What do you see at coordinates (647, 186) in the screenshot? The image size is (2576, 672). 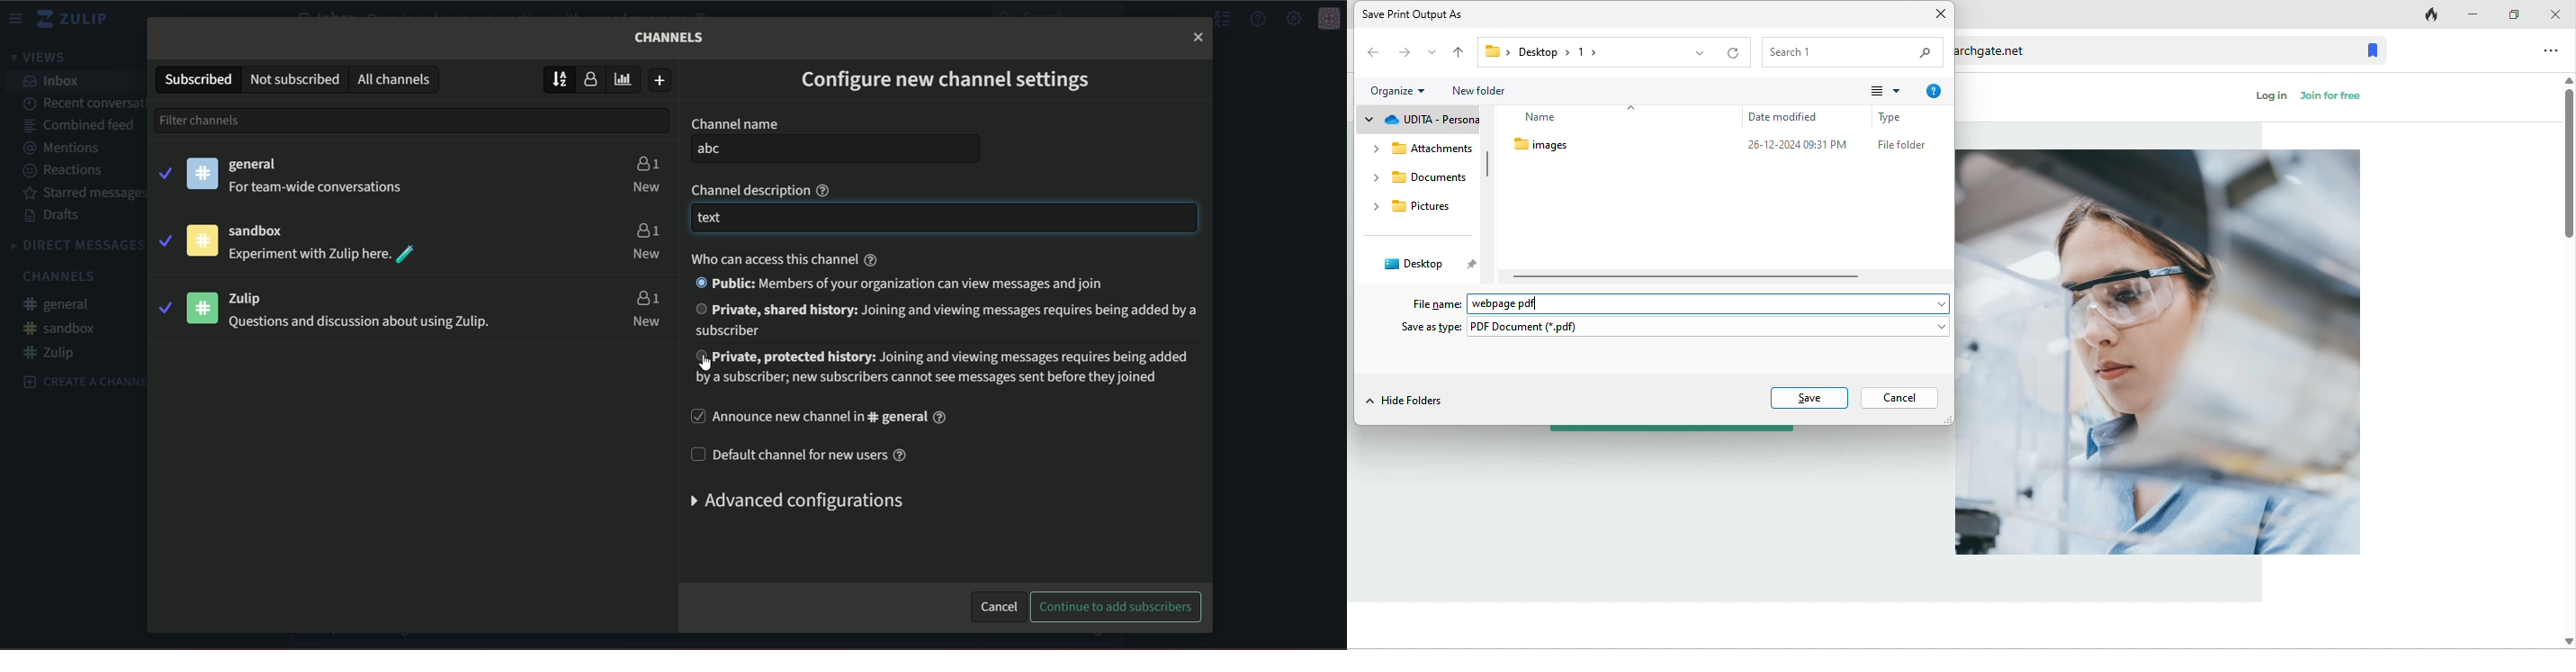 I see `new` at bounding box center [647, 186].